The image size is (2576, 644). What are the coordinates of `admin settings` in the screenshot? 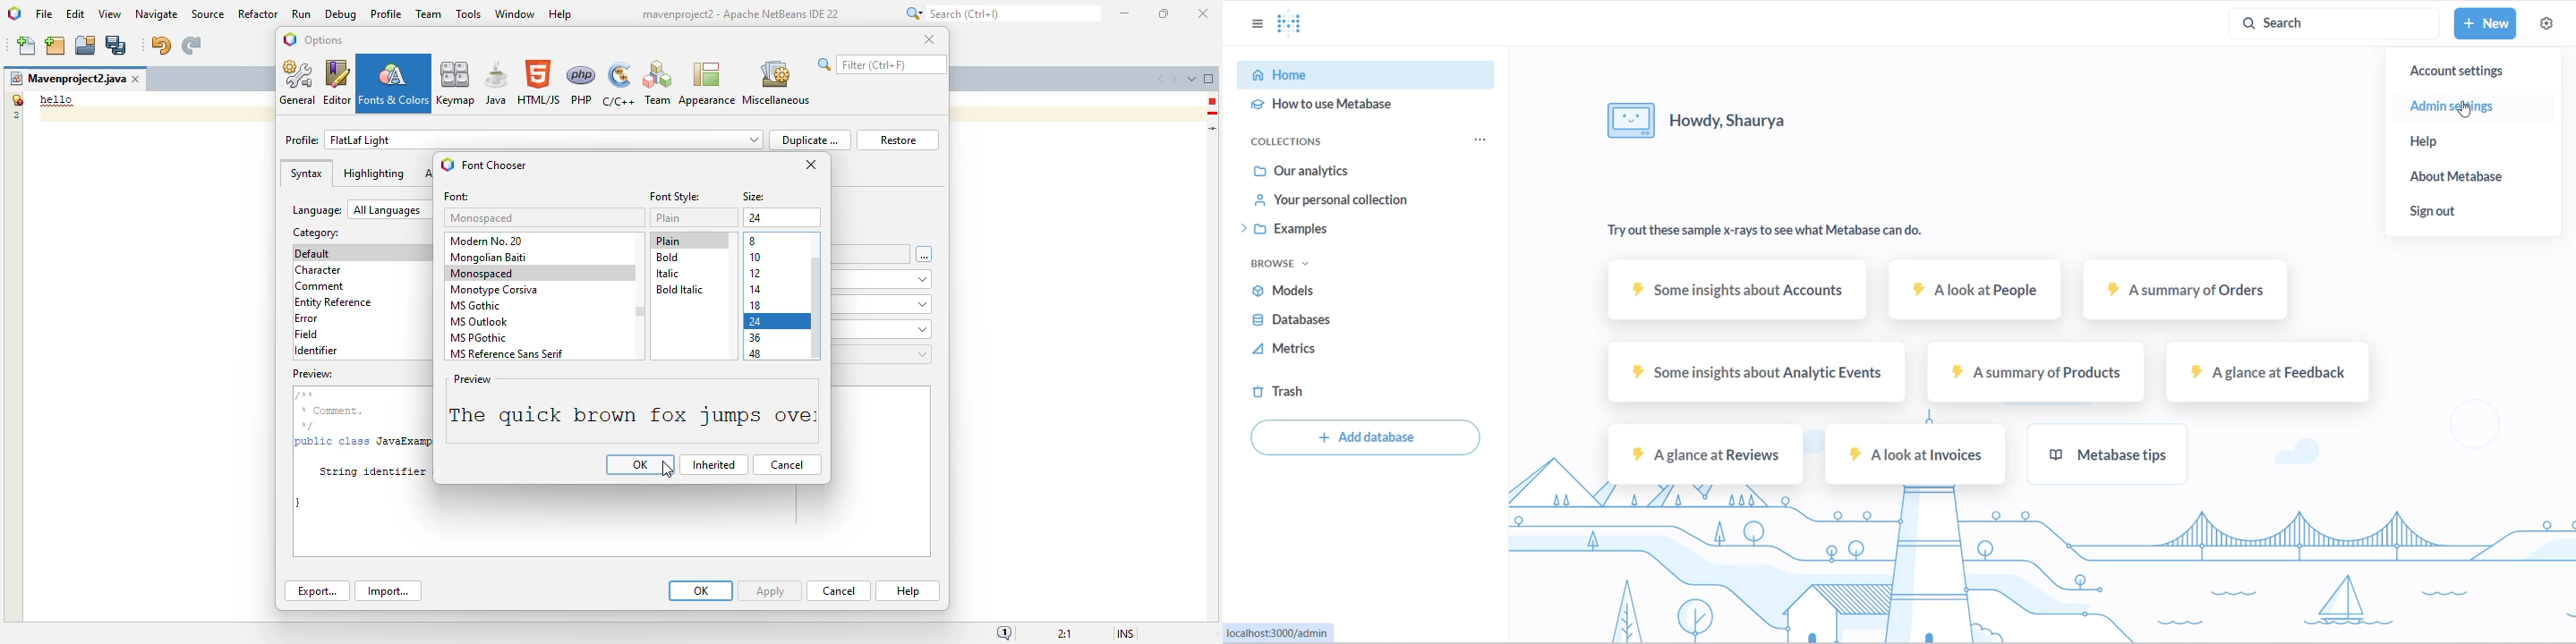 It's located at (2485, 105).